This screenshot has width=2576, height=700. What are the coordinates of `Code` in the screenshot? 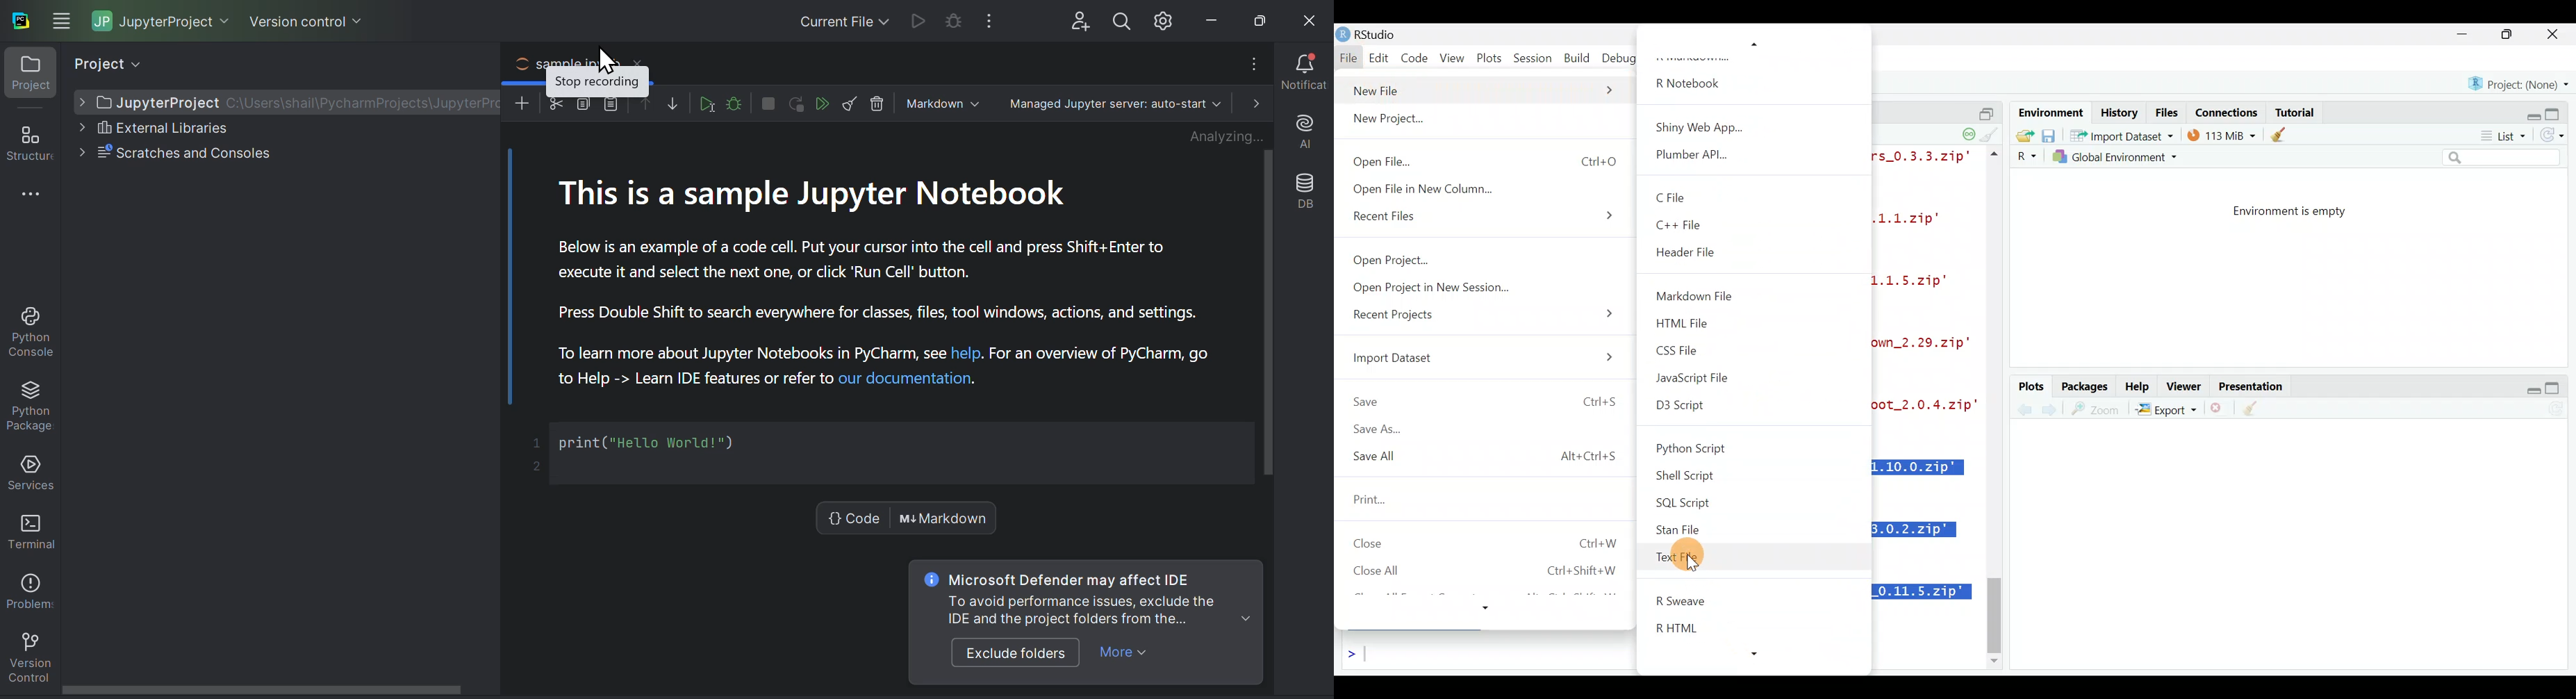 It's located at (1416, 57).